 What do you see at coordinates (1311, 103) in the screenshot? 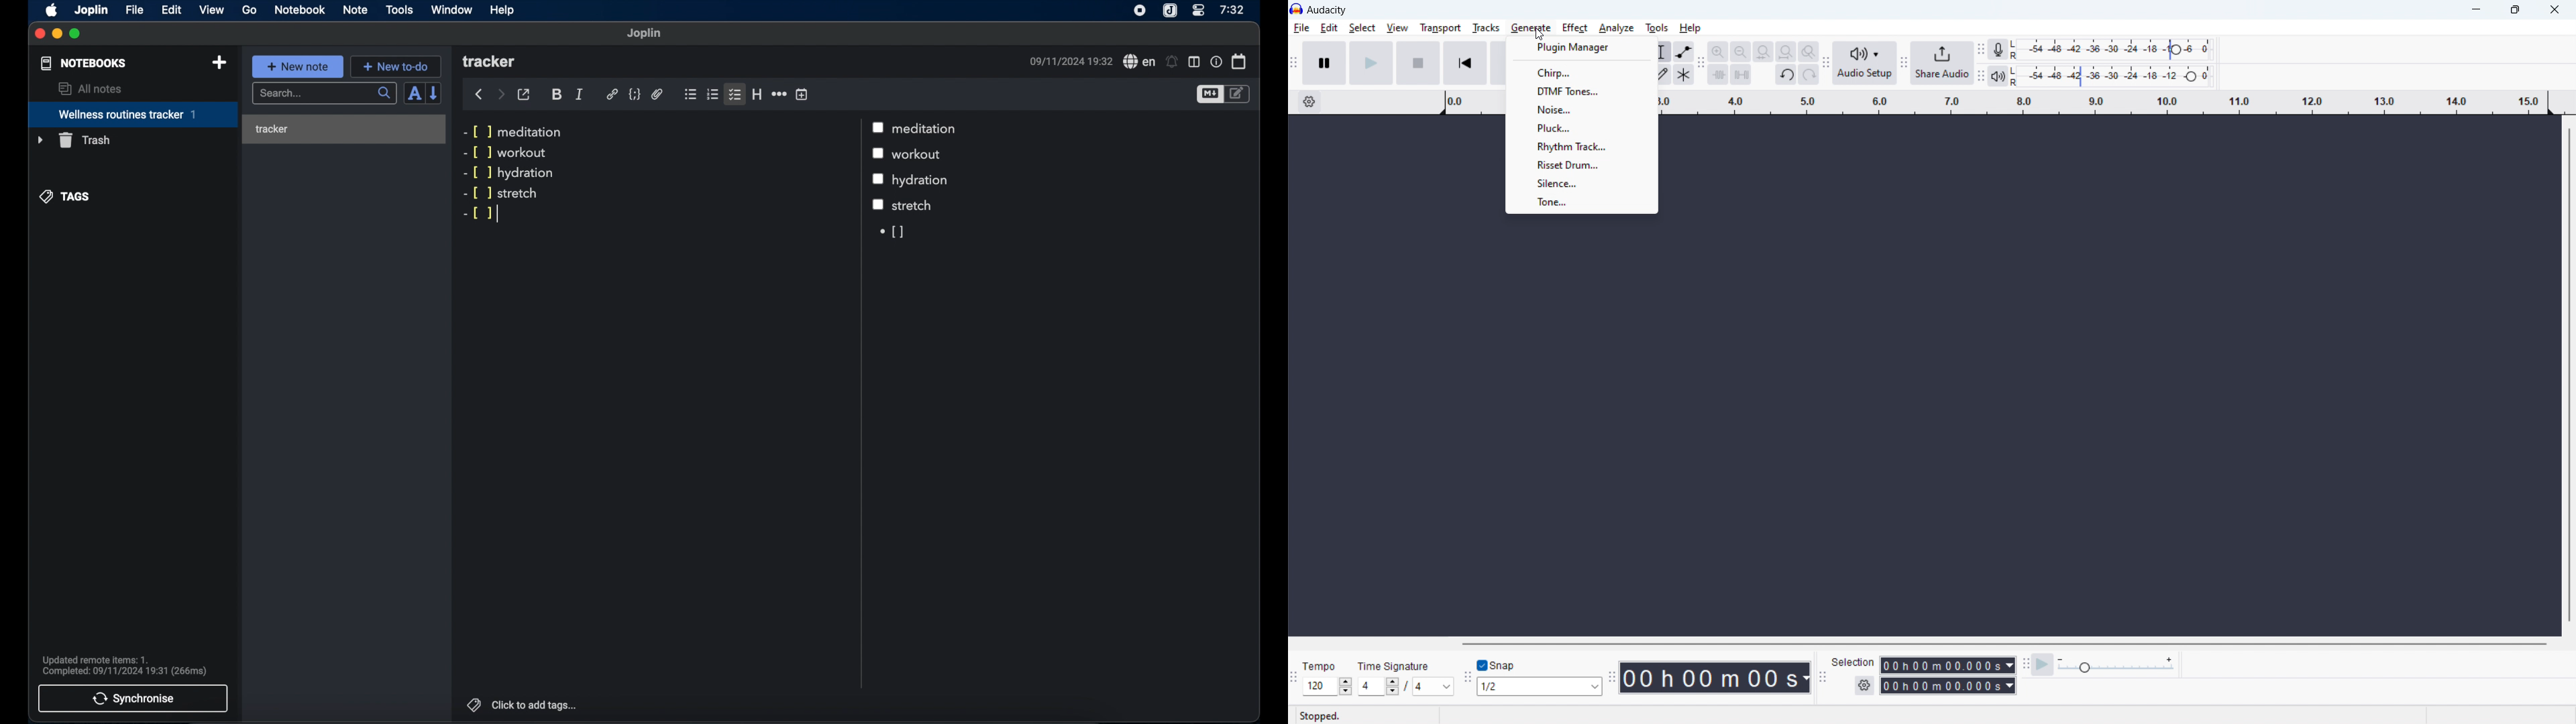
I see `timeline settings` at bounding box center [1311, 103].